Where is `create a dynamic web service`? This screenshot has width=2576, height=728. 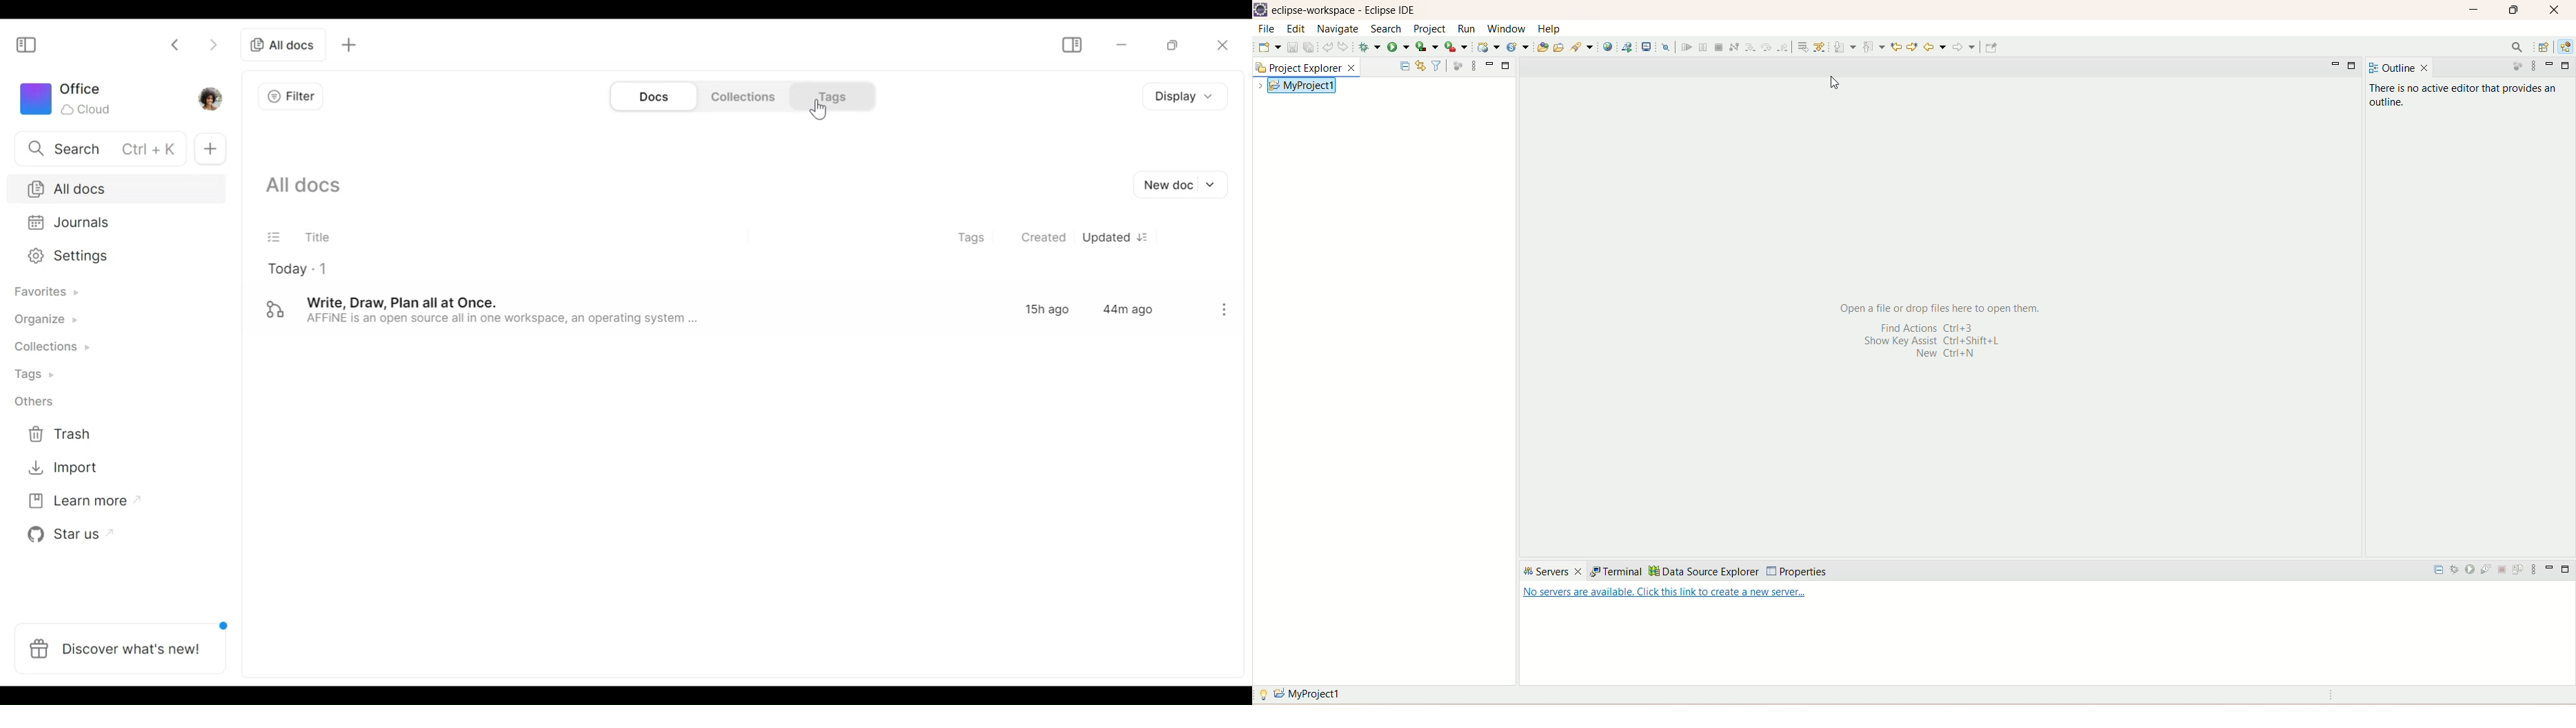
create a dynamic web service is located at coordinates (1490, 47).